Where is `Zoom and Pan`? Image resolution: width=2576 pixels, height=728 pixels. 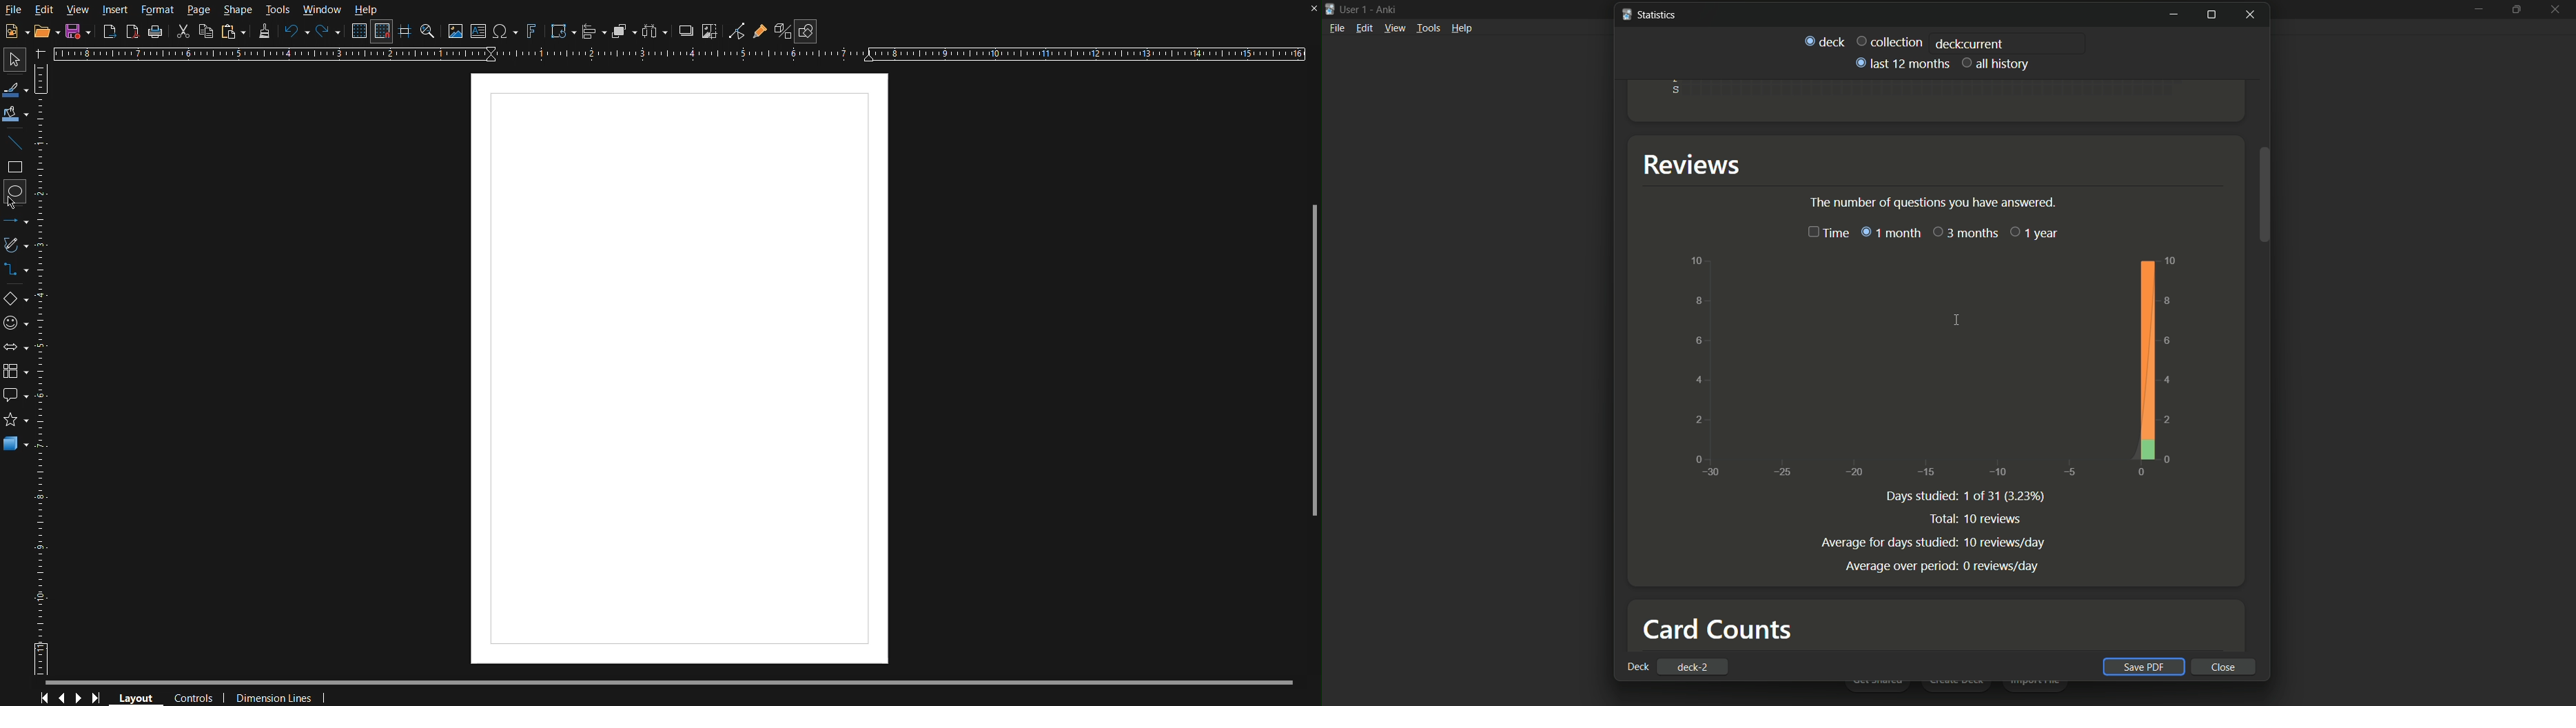
Zoom and Pan is located at coordinates (428, 33).